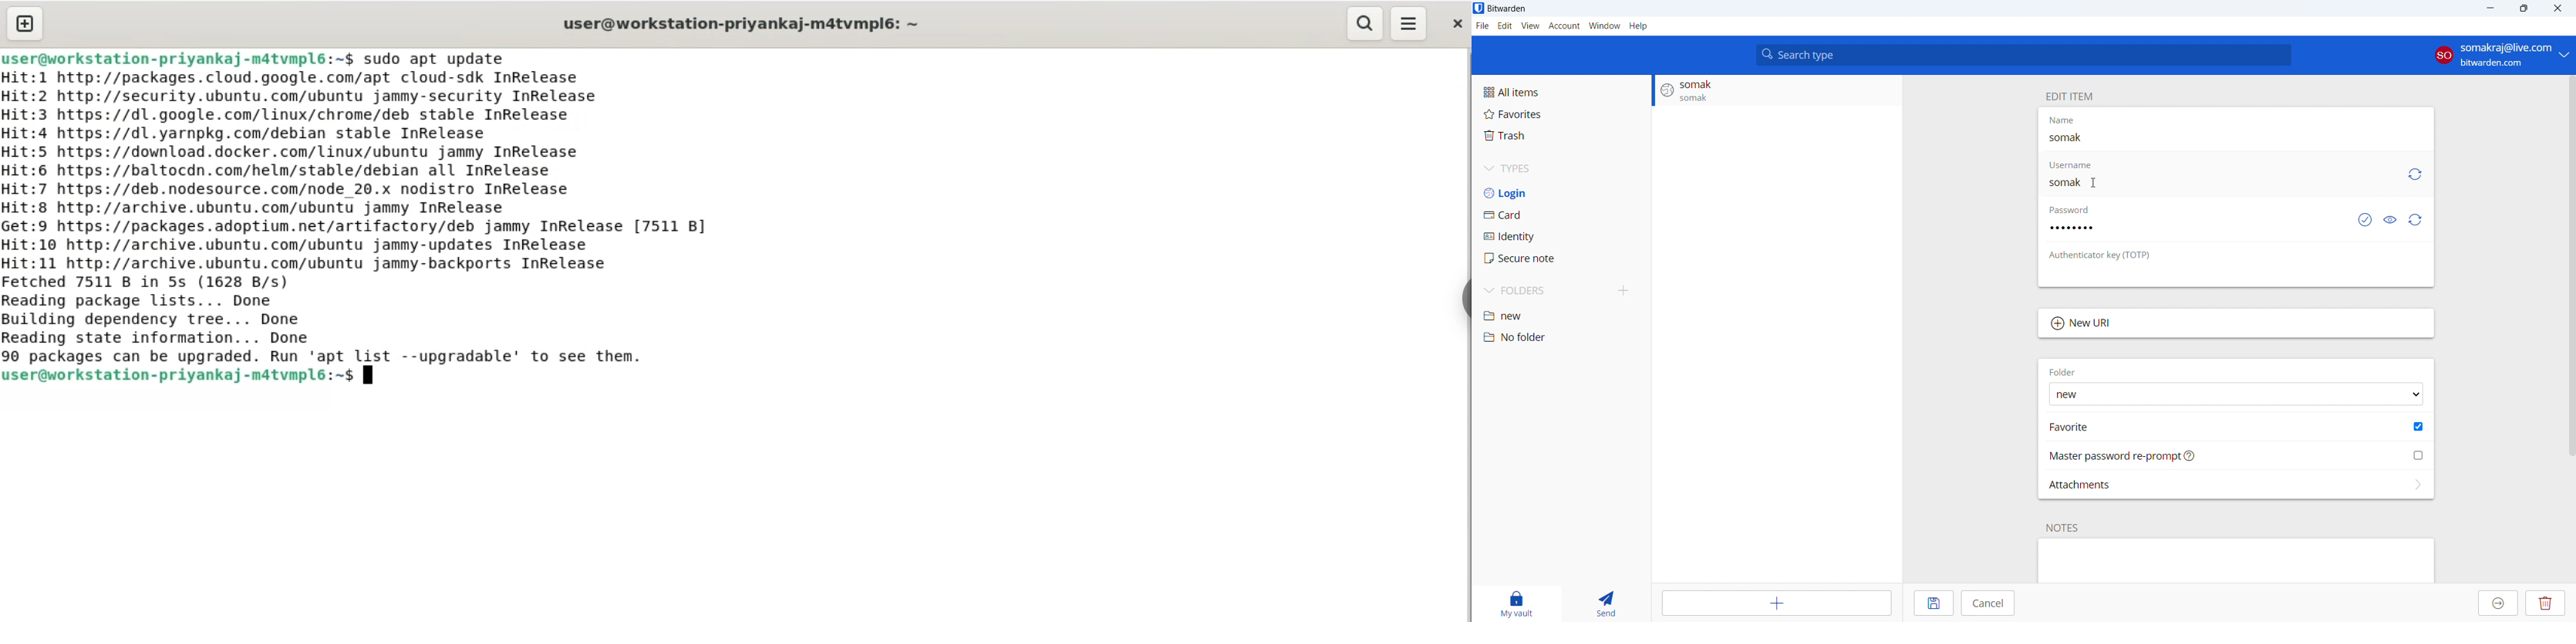 This screenshot has width=2576, height=644. What do you see at coordinates (1561, 135) in the screenshot?
I see `trash` at bounding box center [1561, 135].